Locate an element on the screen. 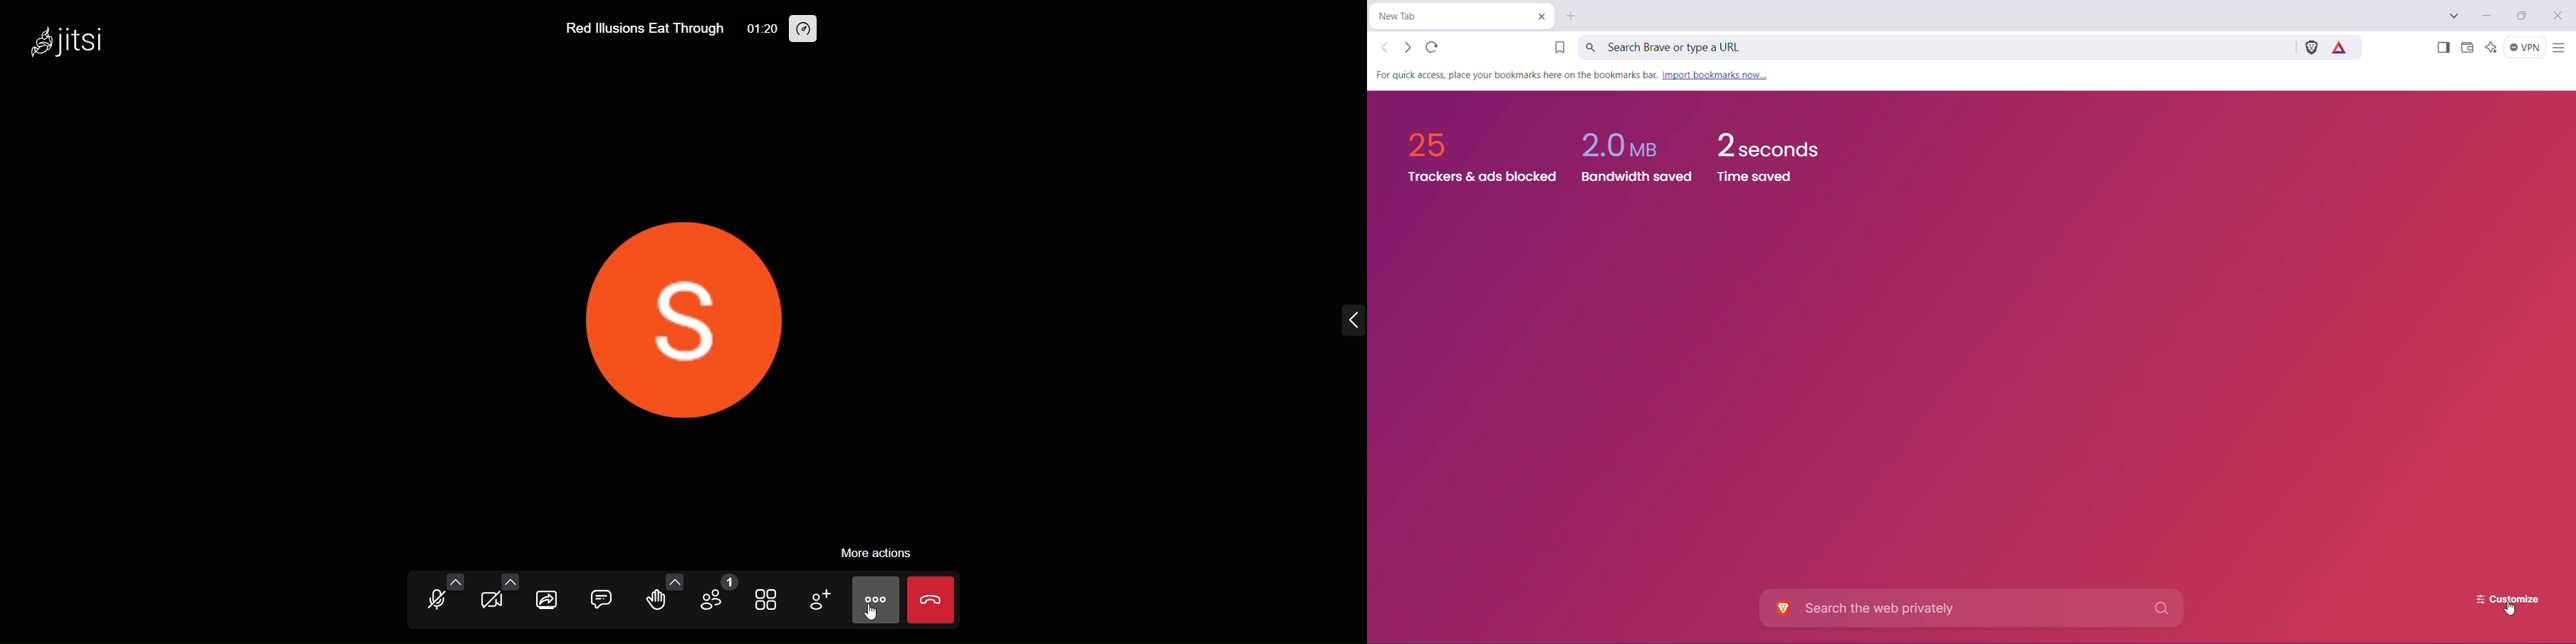 The width and height of the screenshot is (2576, 644). Search Tabs is located at coordinates (2455, 16).